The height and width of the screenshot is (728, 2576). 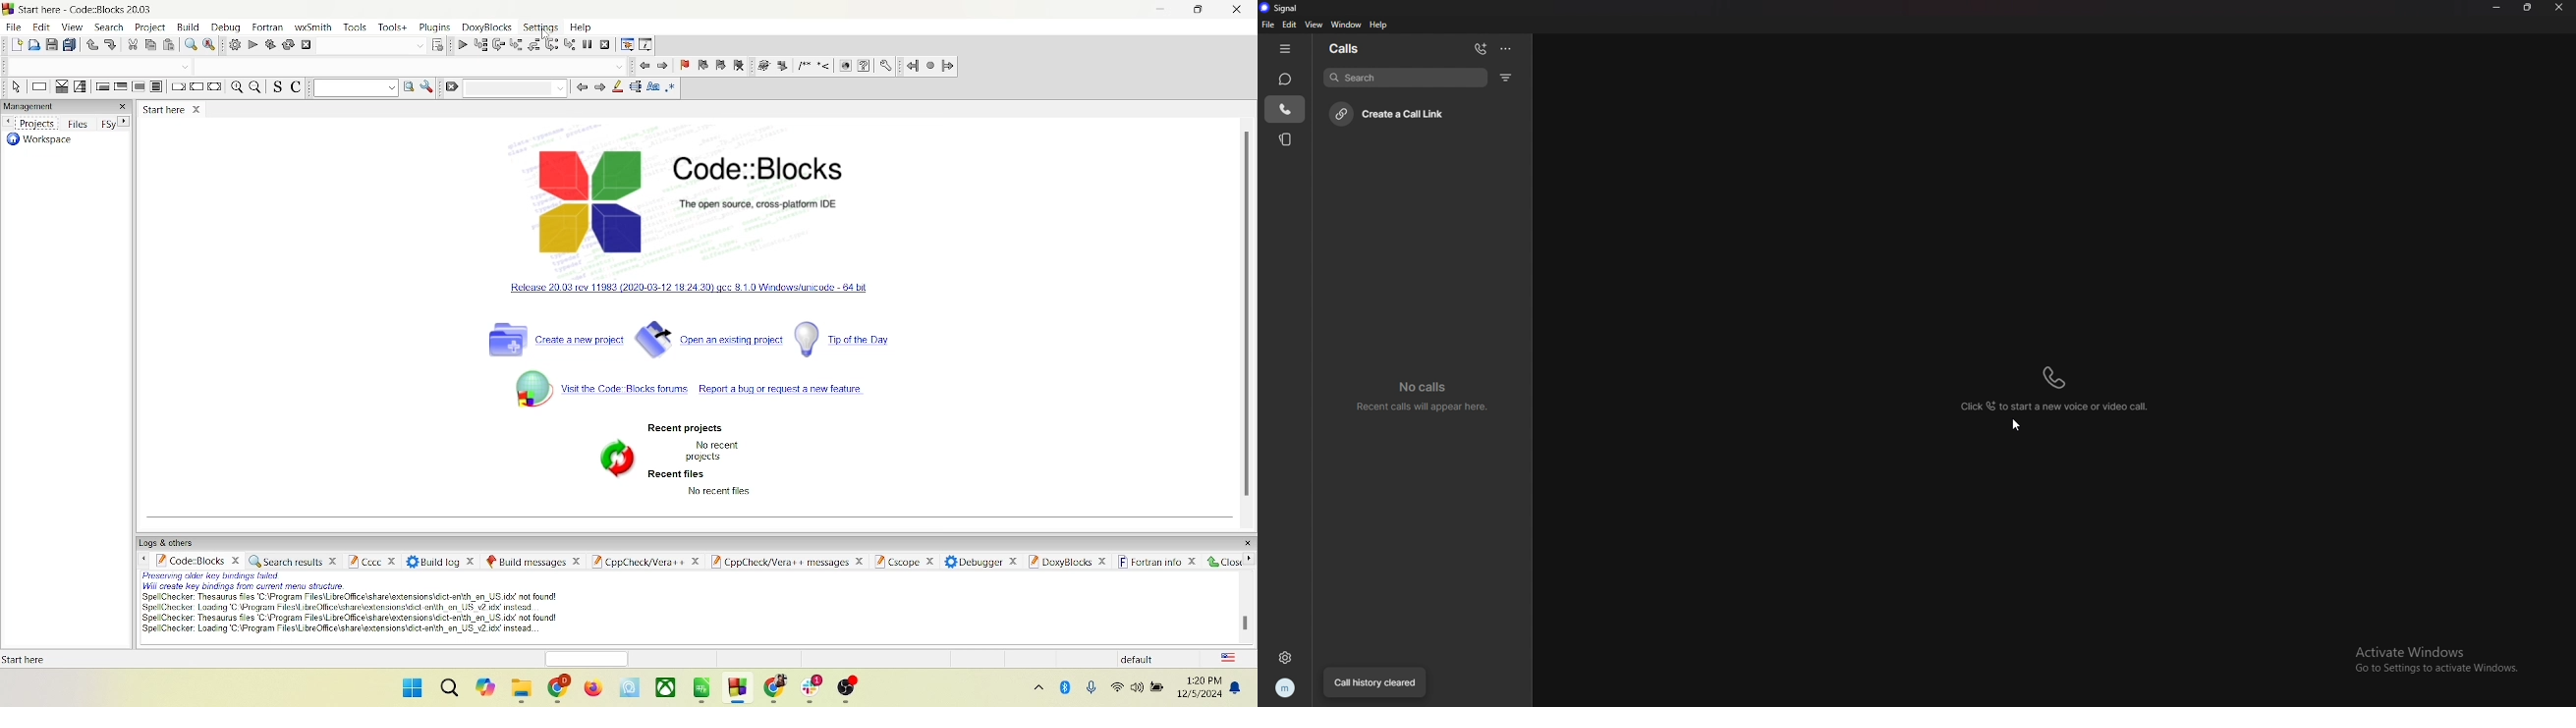 I want to click on tools, so click(x=394, y=27).